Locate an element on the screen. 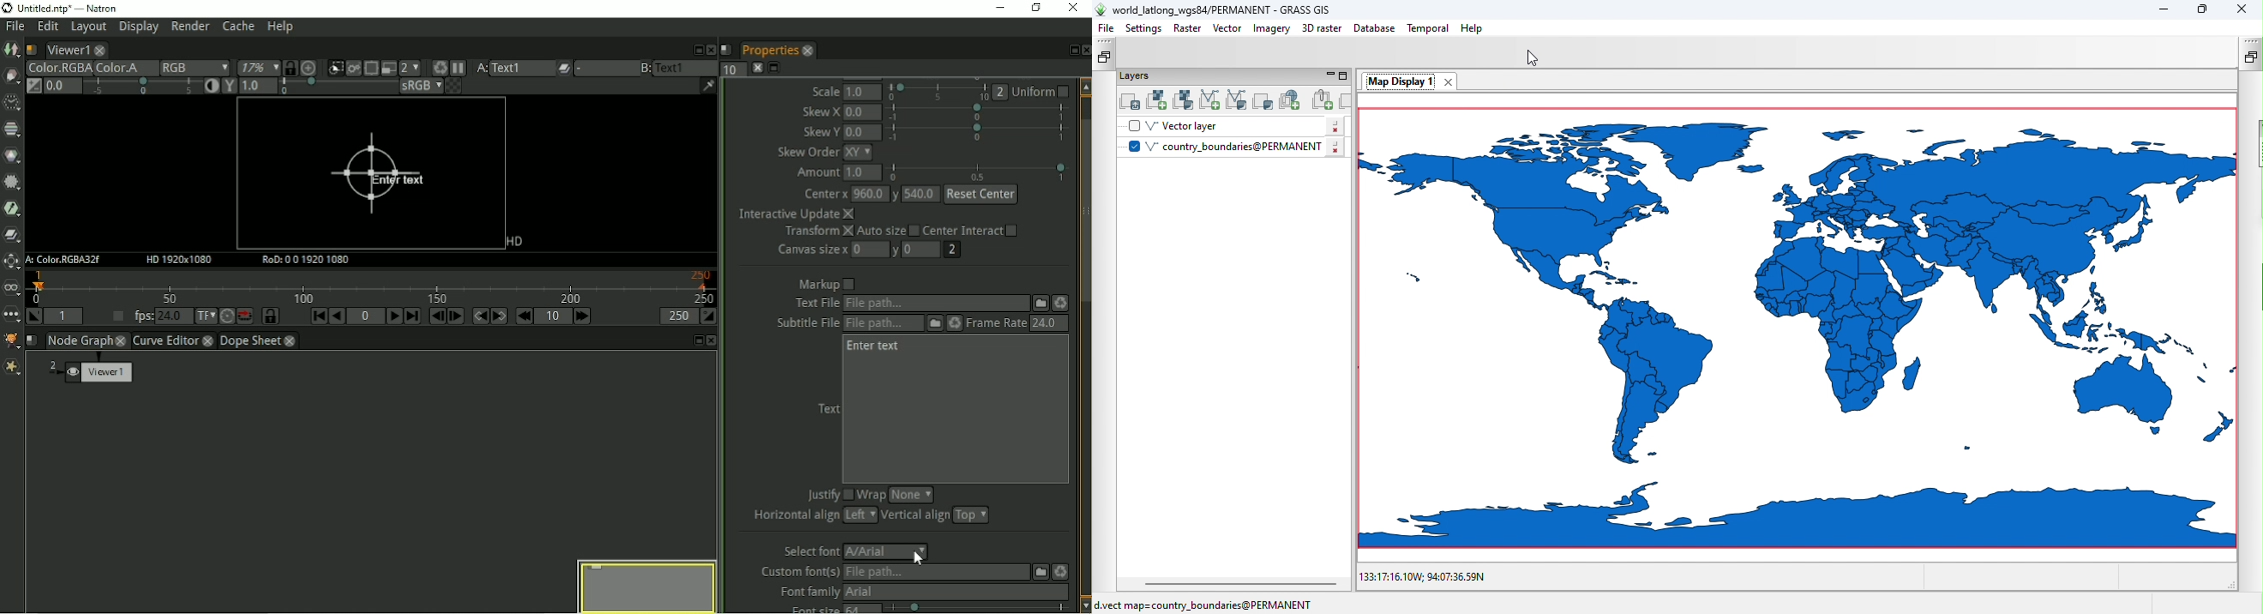 This screenshot has height=616, width=2268.  is located at coordinates (13, 130).